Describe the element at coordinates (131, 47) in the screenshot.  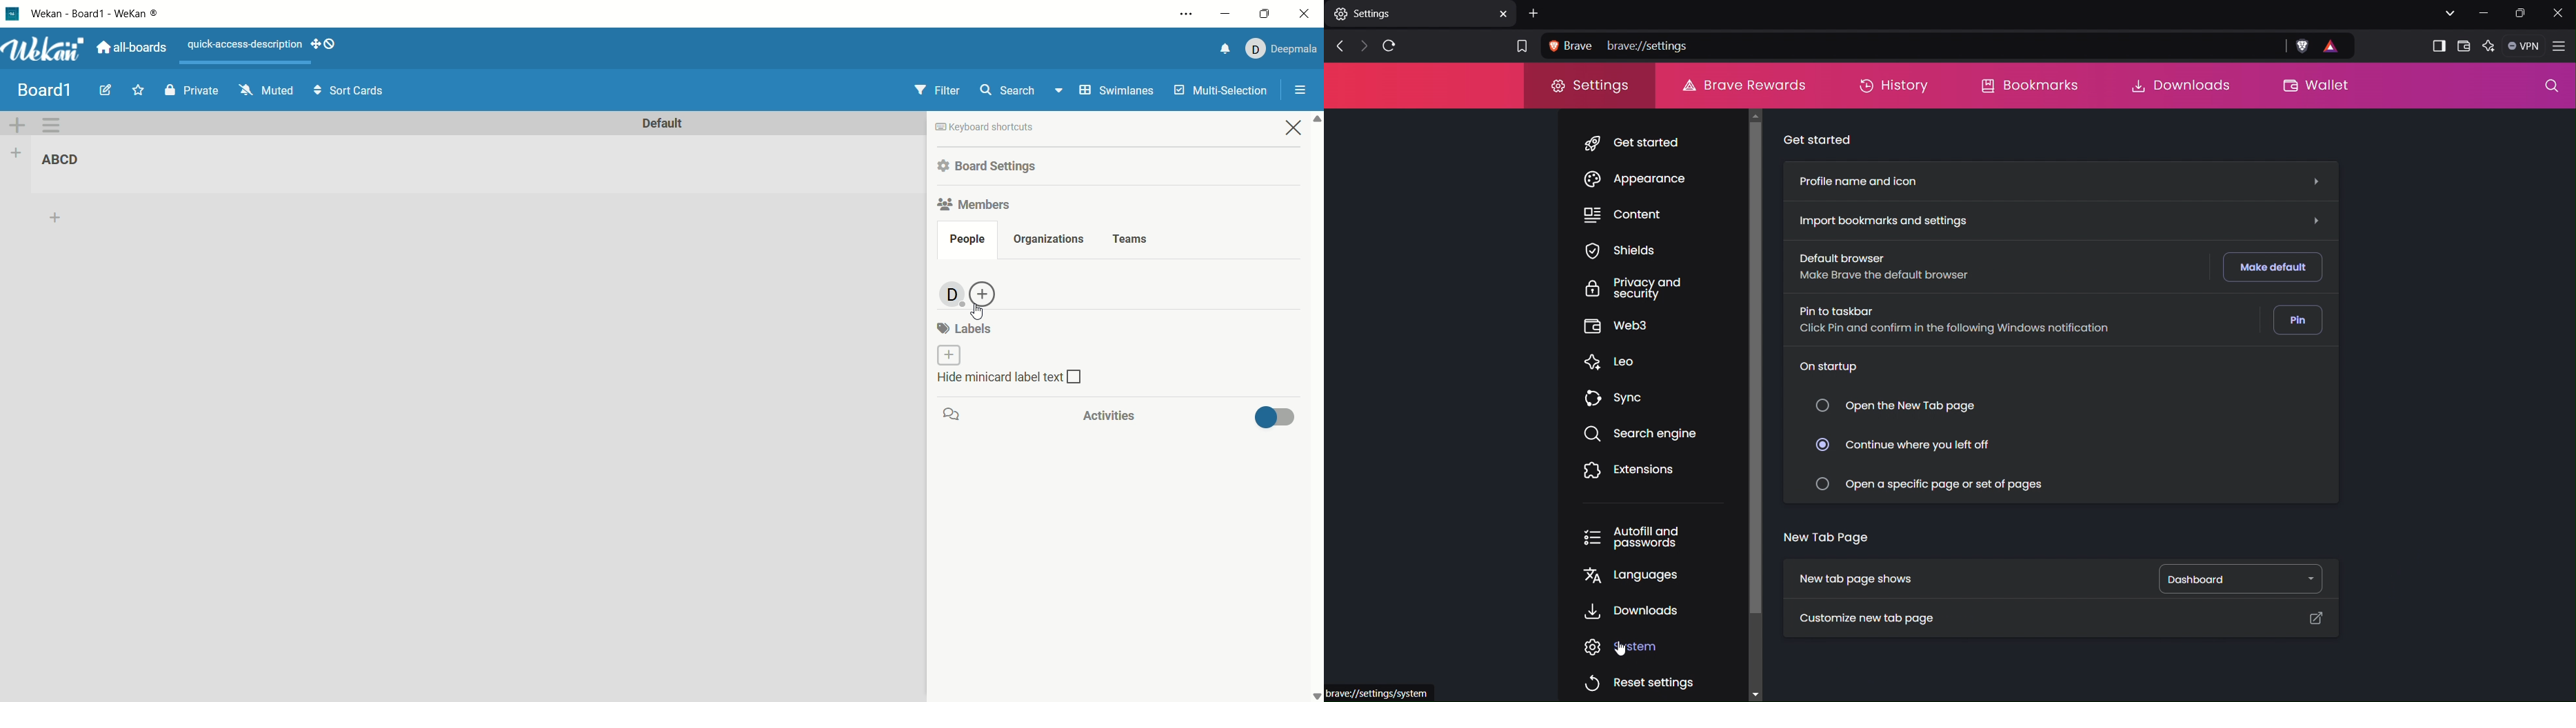
I see `all boards` at that location.